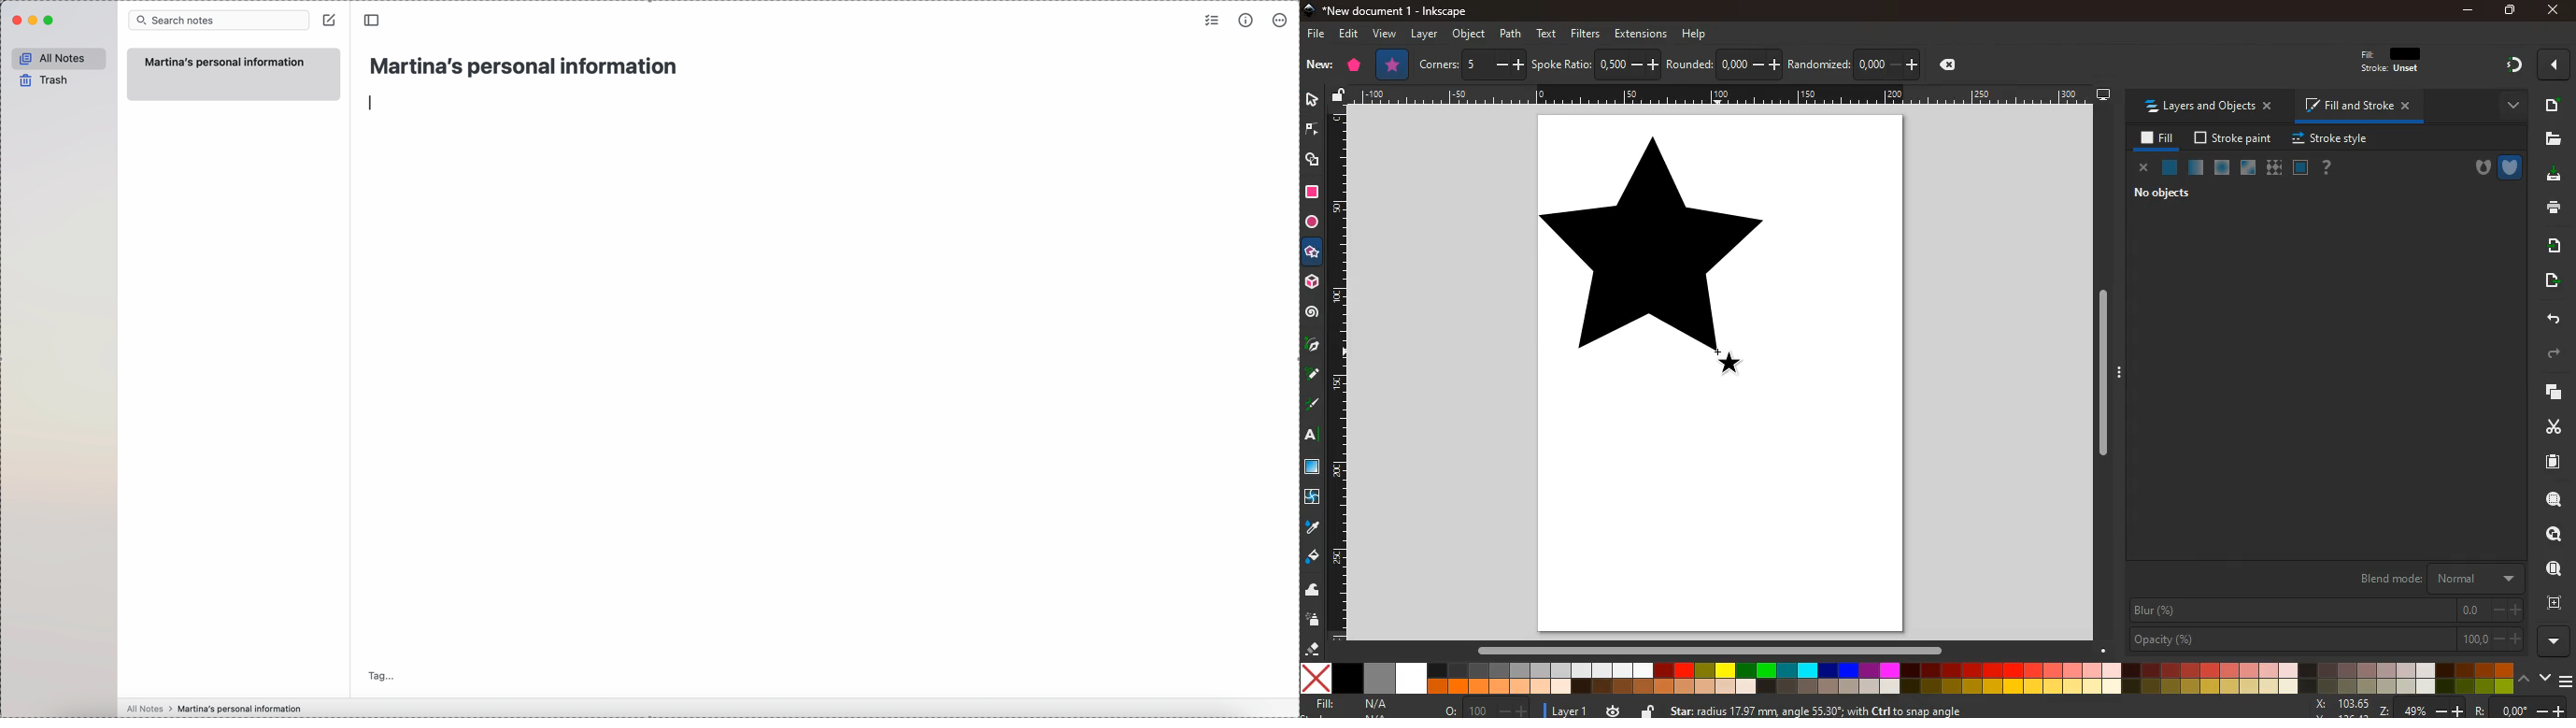  Describe the element at coordinates (1314, 194) in the screenshot. I see `square` at that location.